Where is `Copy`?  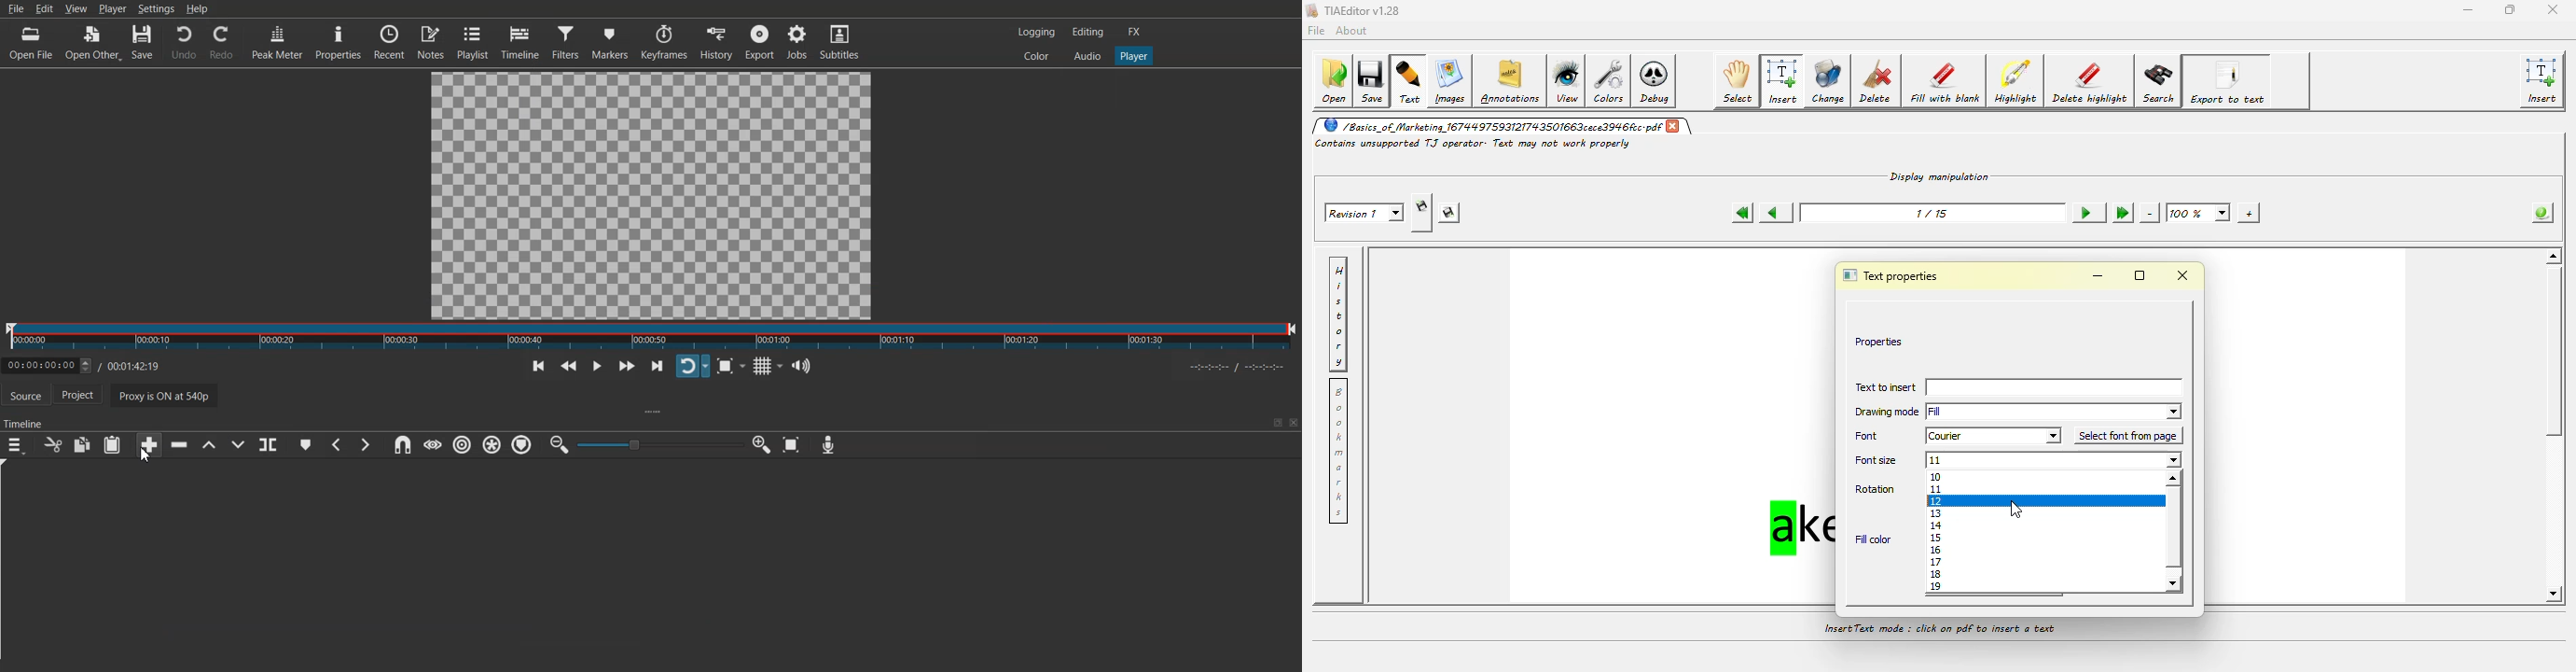 Copy is located at coordinates (83, 445).